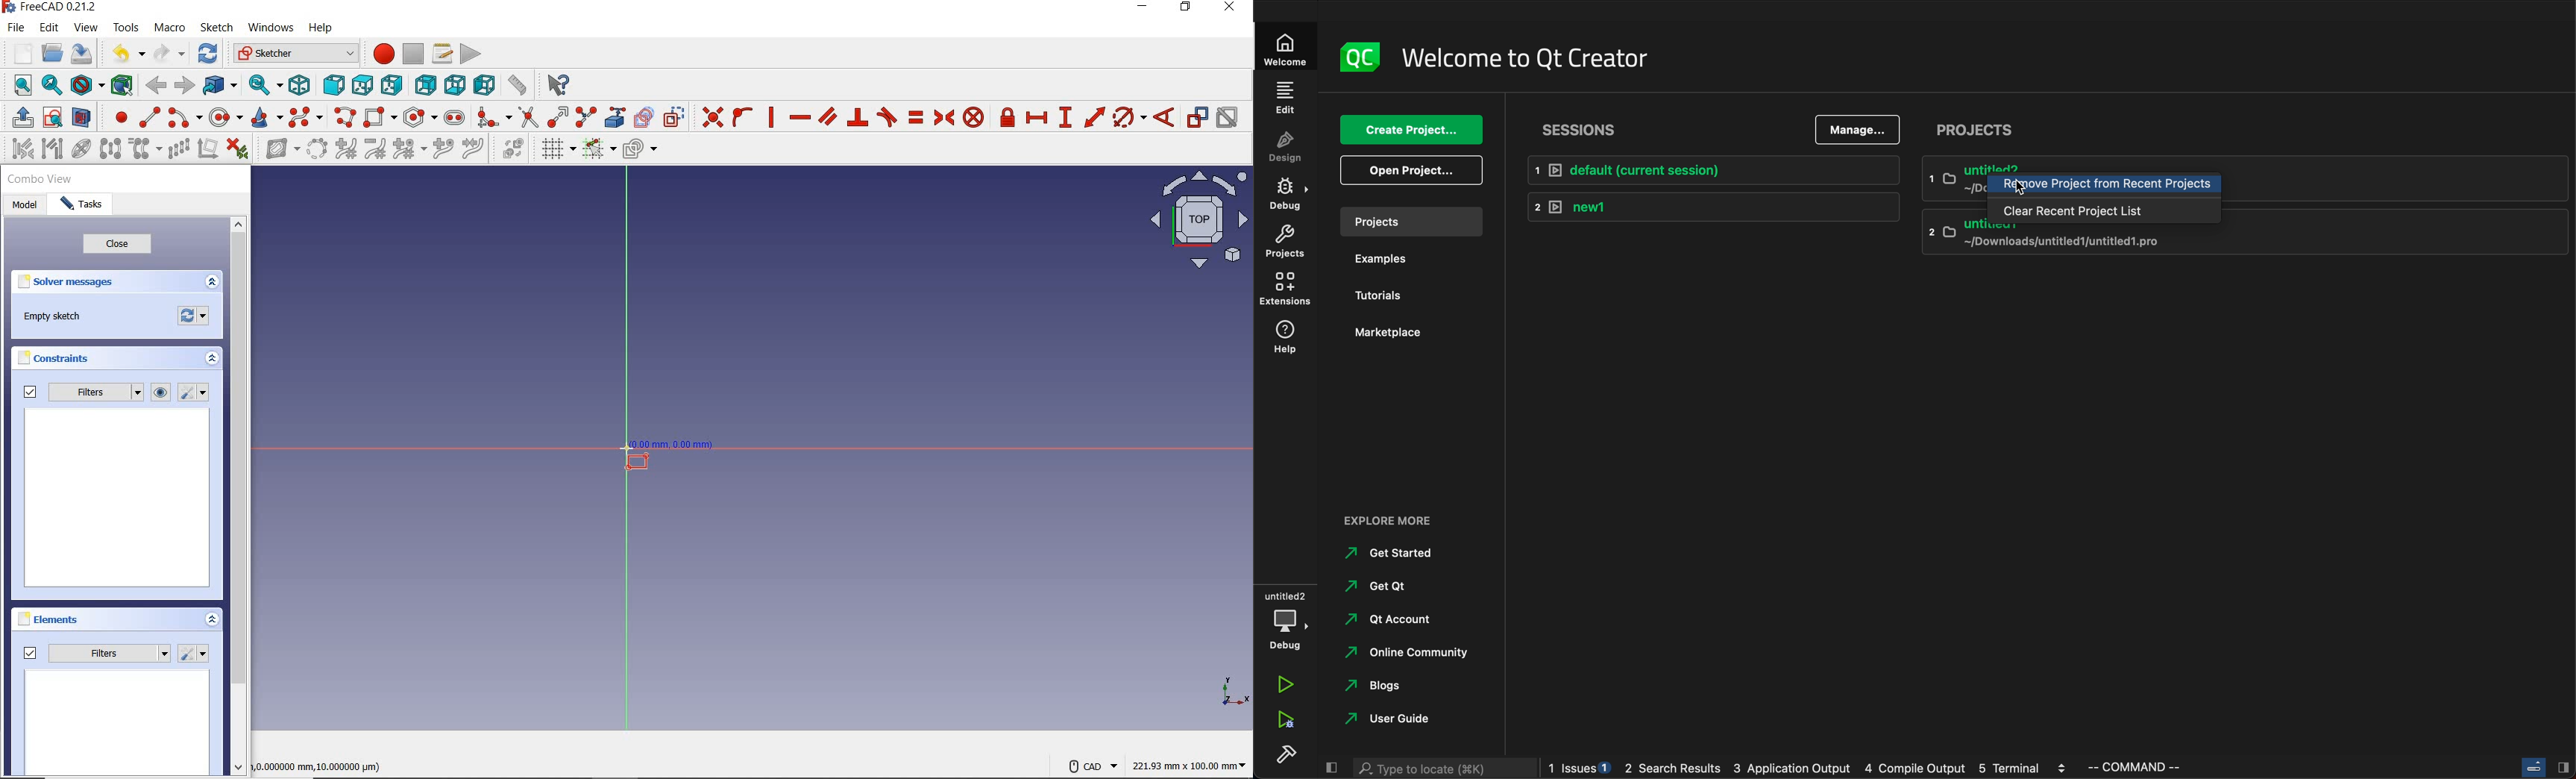 The width and height of the screenshot is (2576, 784). I want to click on get qt, so click(1396, 585).